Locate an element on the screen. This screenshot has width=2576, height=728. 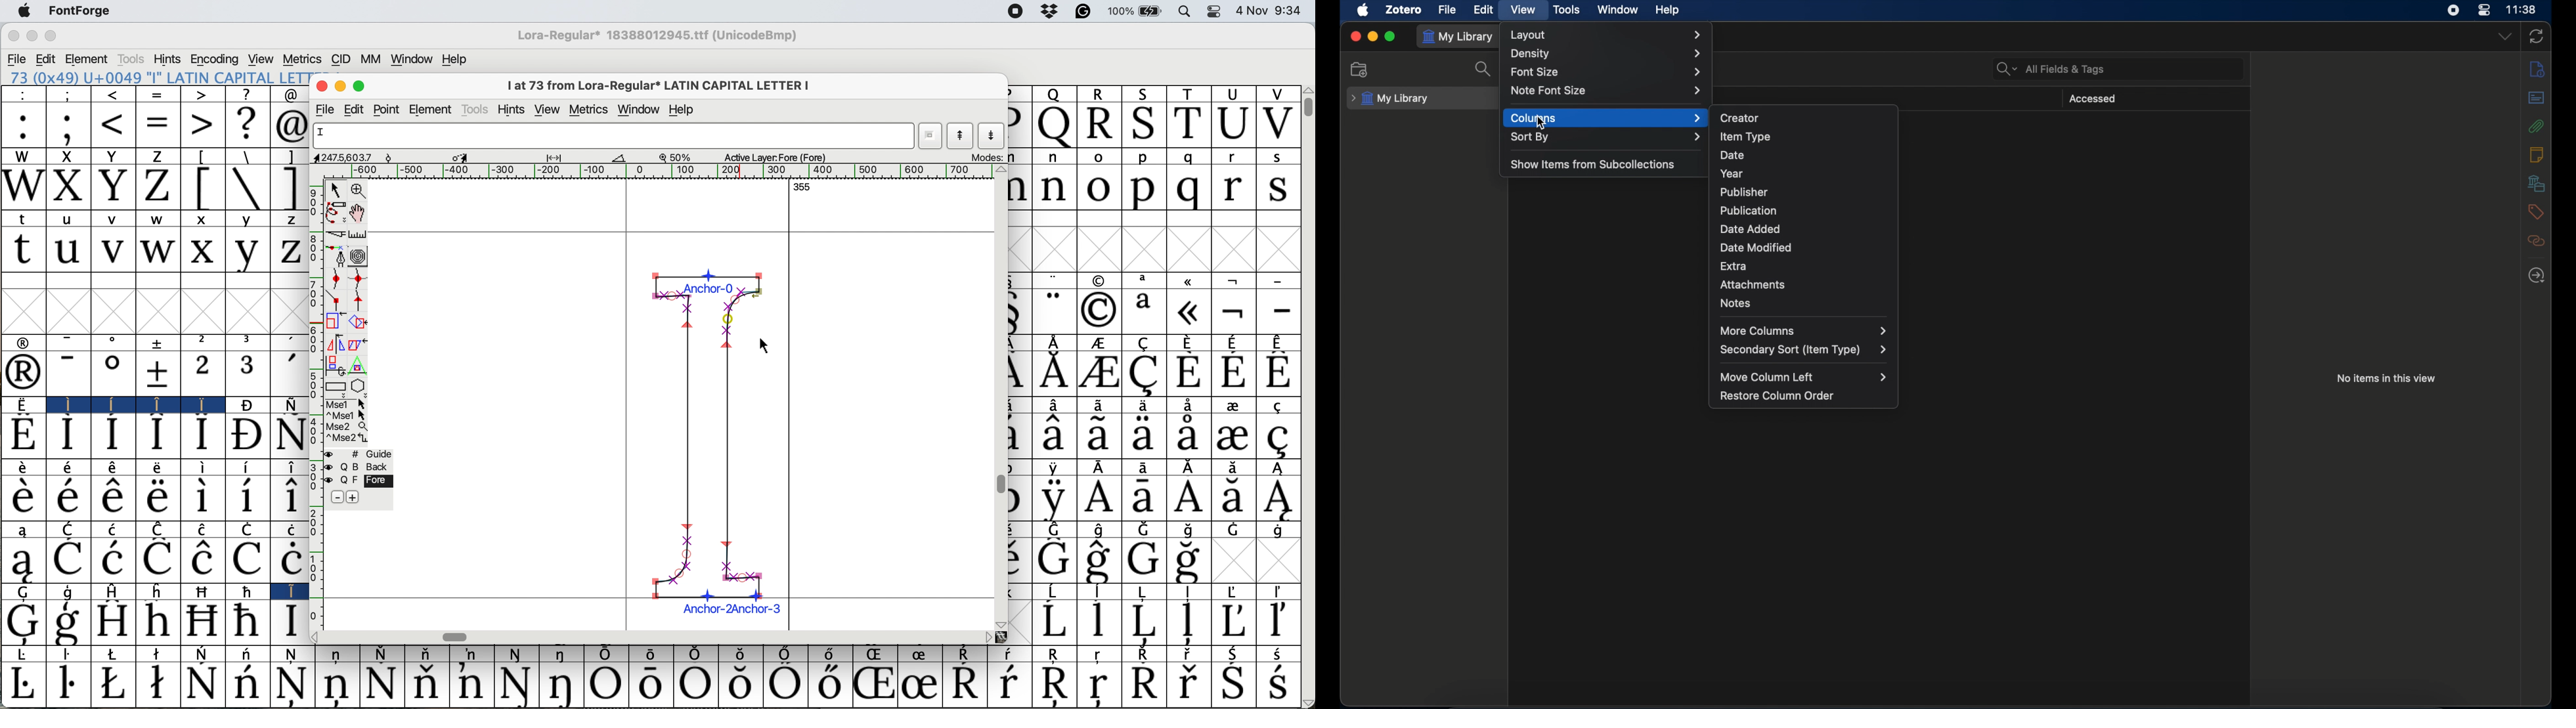
file is located at coordinates (1448, 9).